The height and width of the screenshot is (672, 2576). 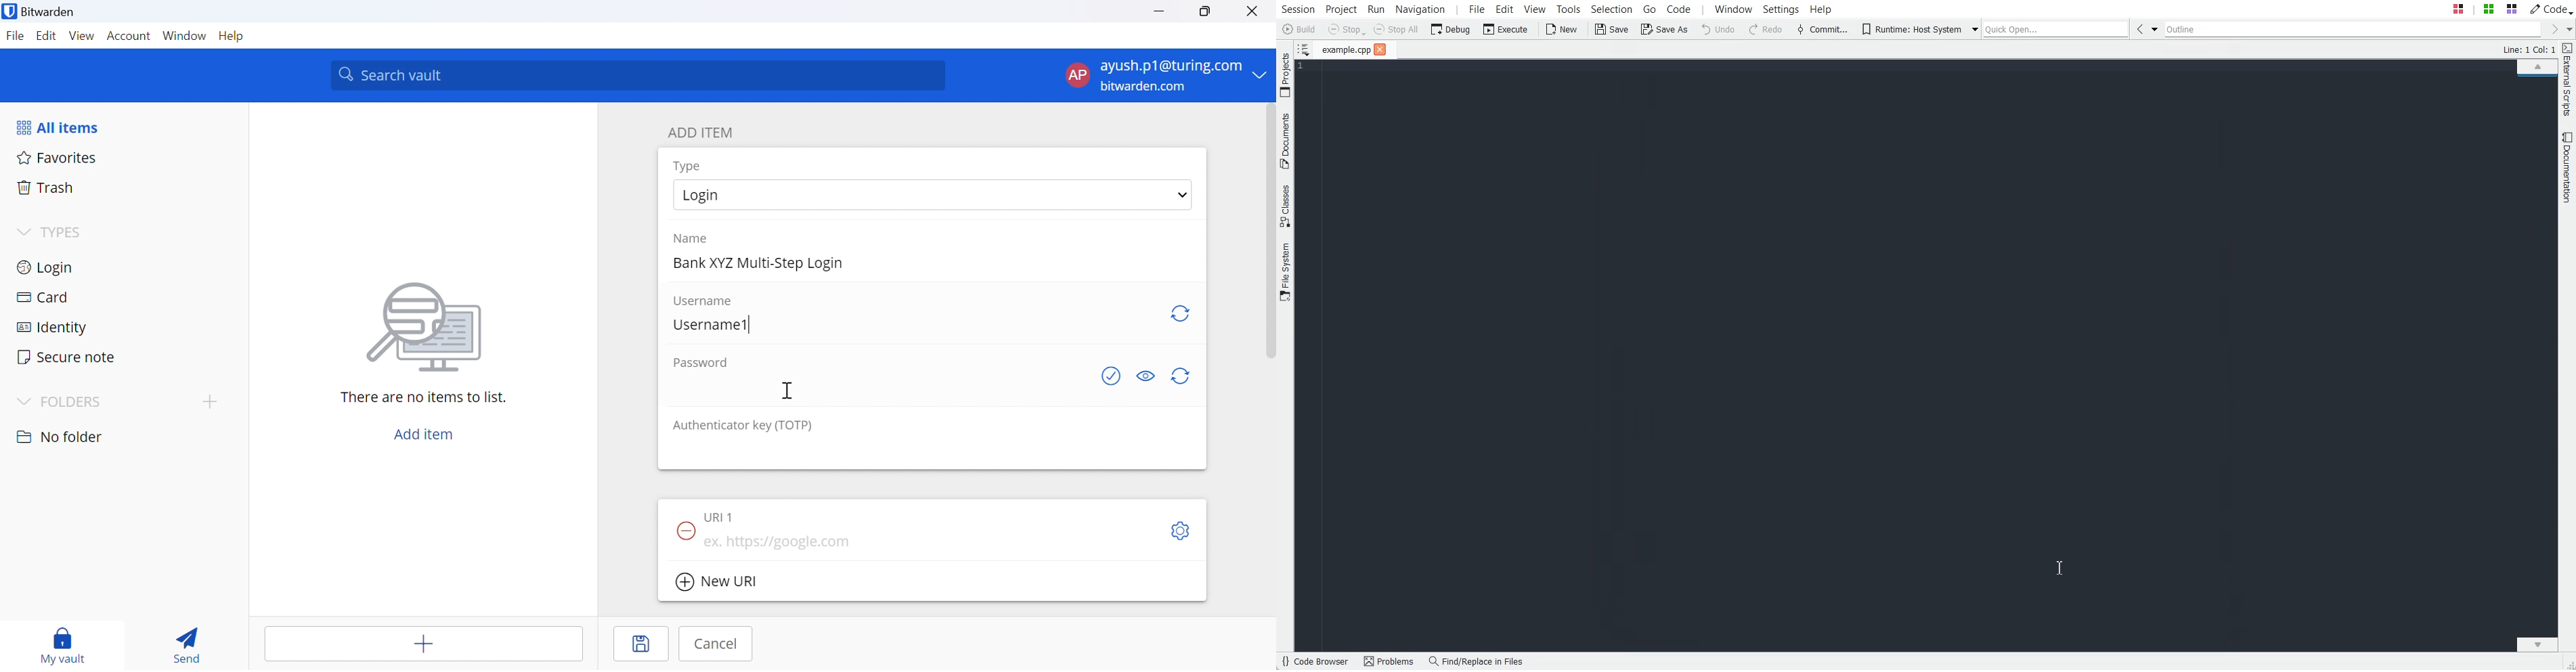 What do you see at coordinates (1180, 196) in the screenshot?
I see `Drop Down` at bounding box center [1180, 196].